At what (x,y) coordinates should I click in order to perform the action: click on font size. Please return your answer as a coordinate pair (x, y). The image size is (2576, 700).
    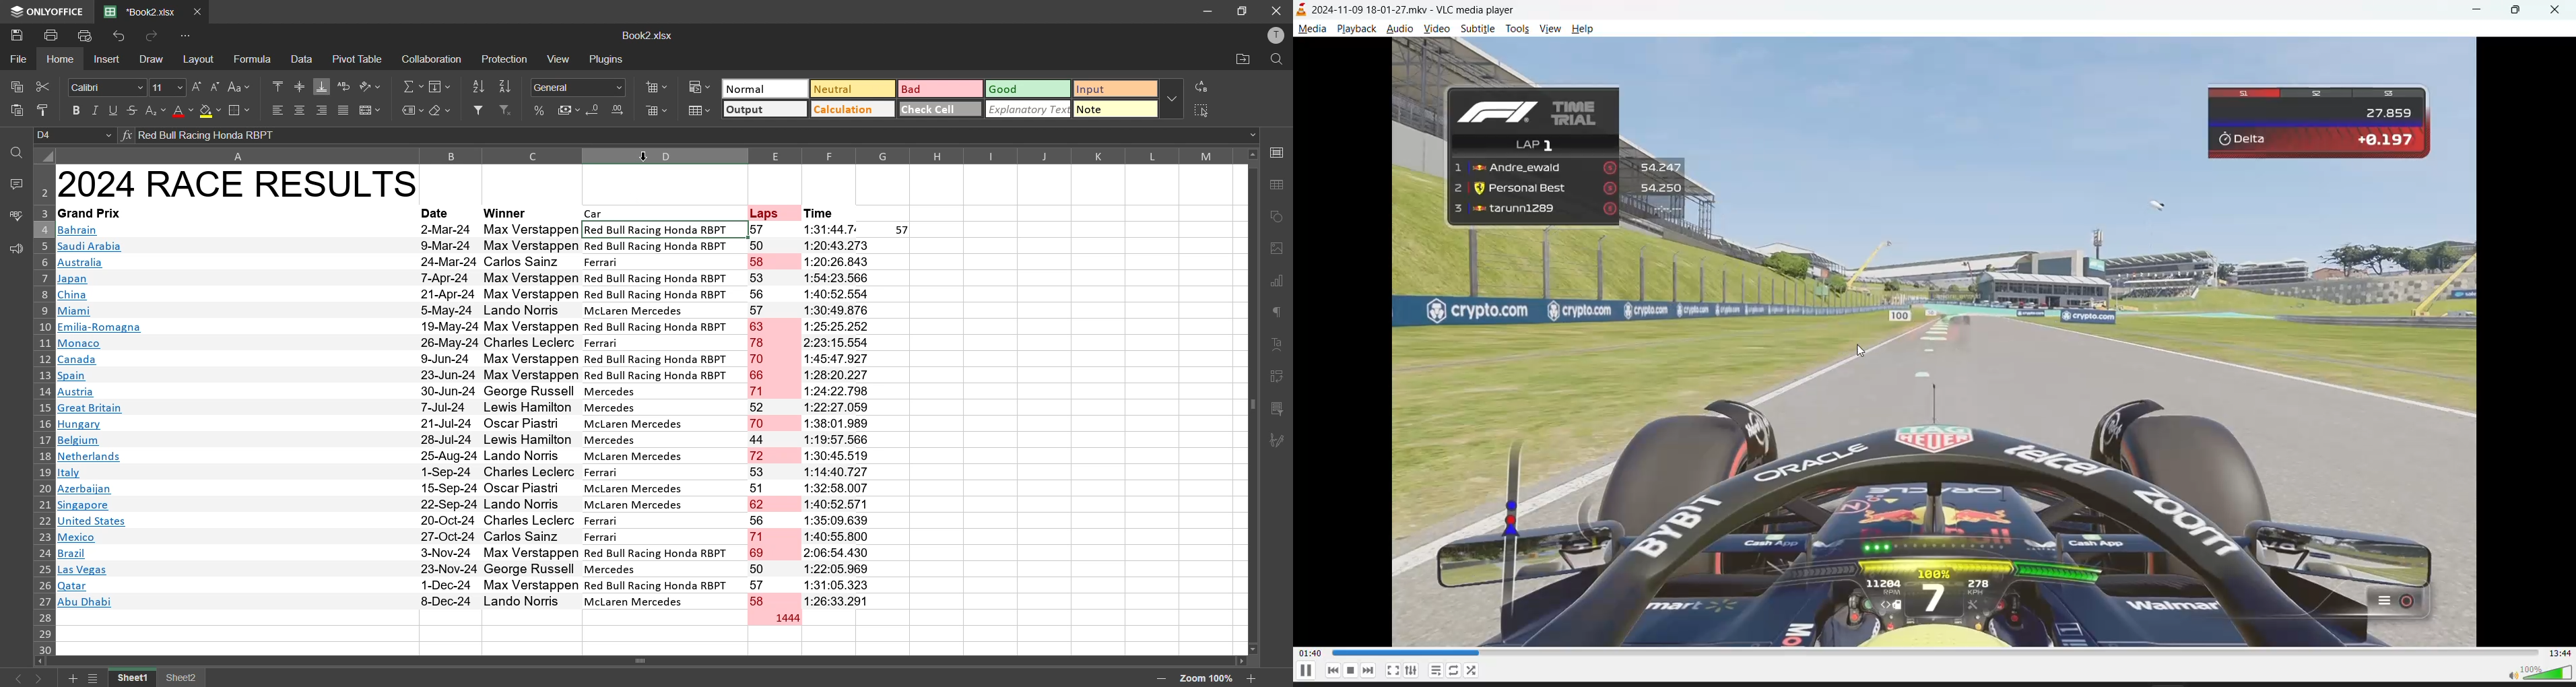
    Looking at the image, I should click on (166, 86).